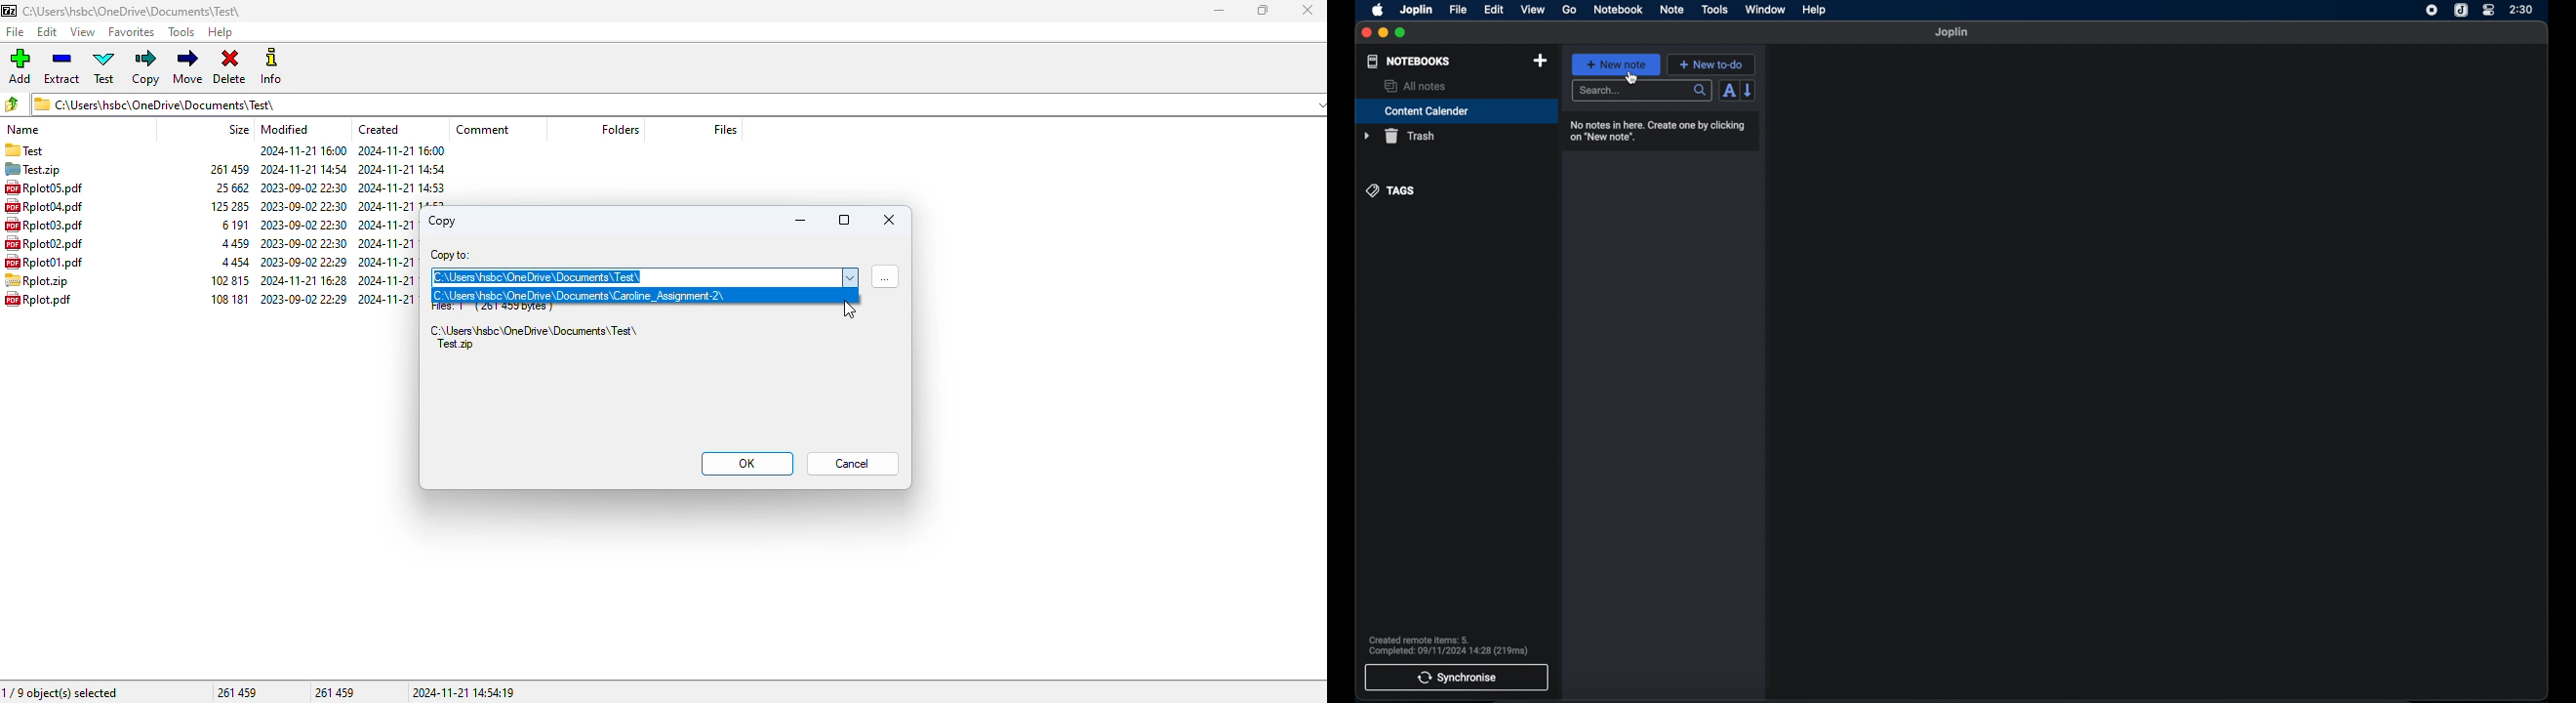 The image size is (2576, 728). What do you see at coordinates (1749, 90) in the screenshot?
I see `reverse sort order` at bounding box center [1749, 90].